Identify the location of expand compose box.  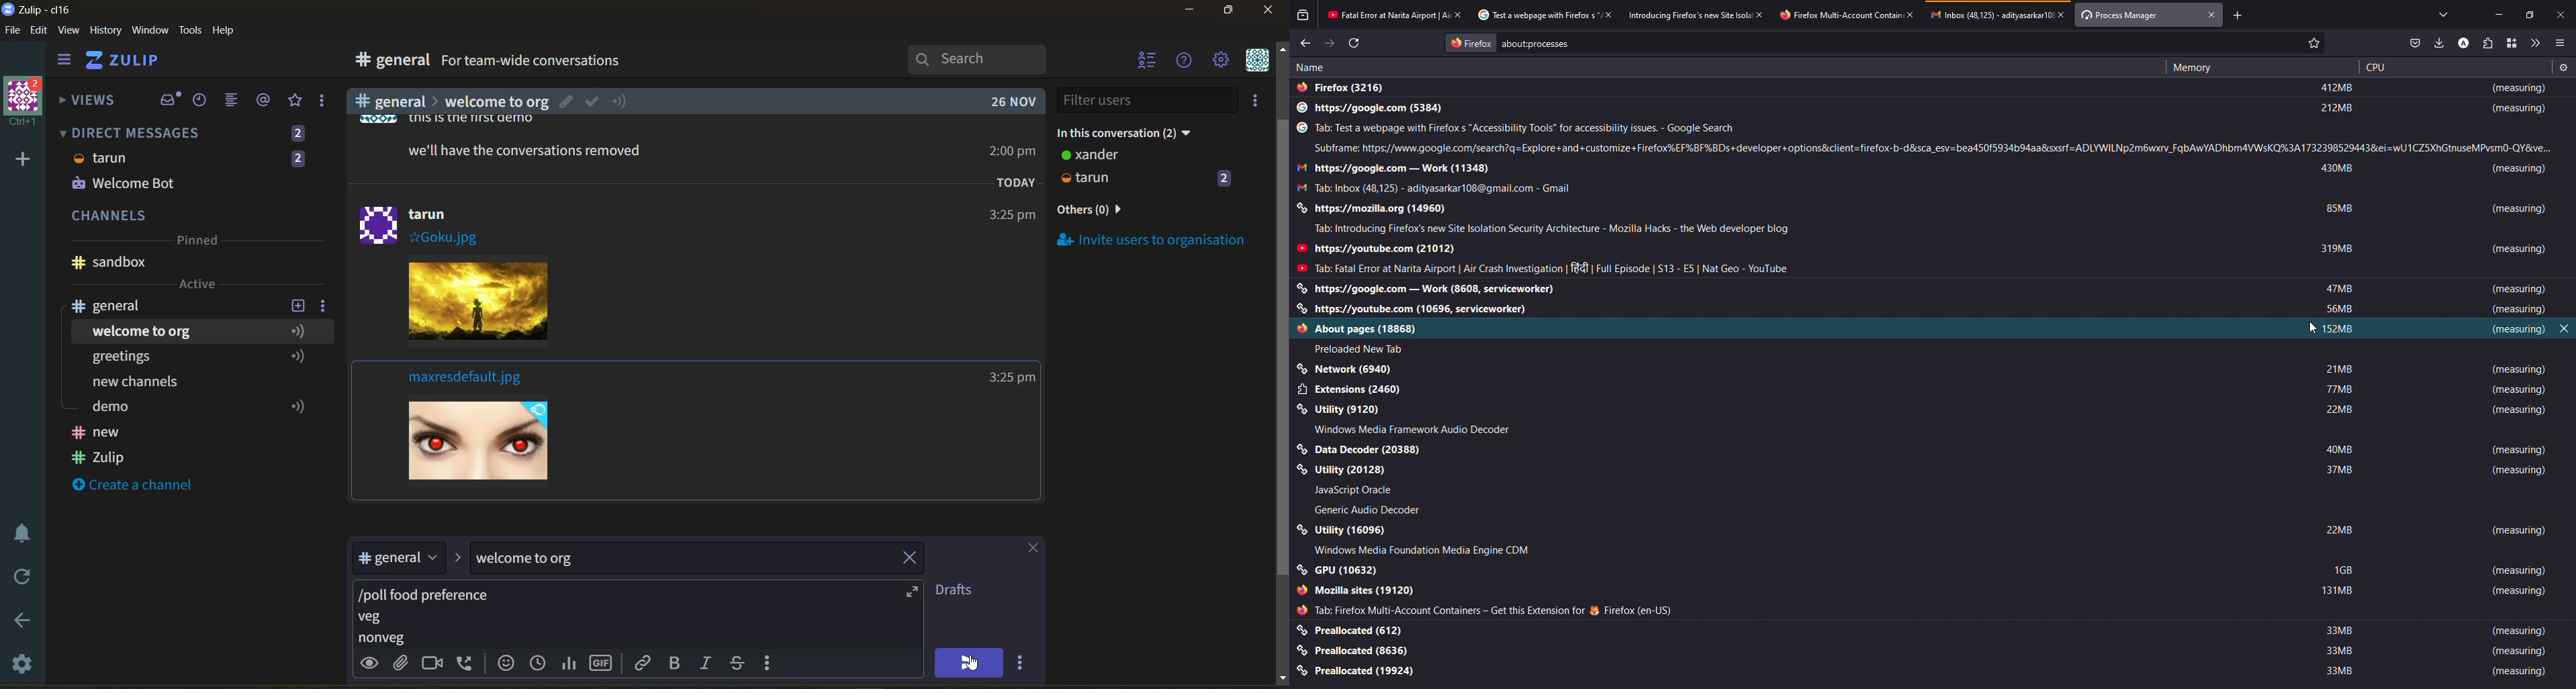
(913, 592).